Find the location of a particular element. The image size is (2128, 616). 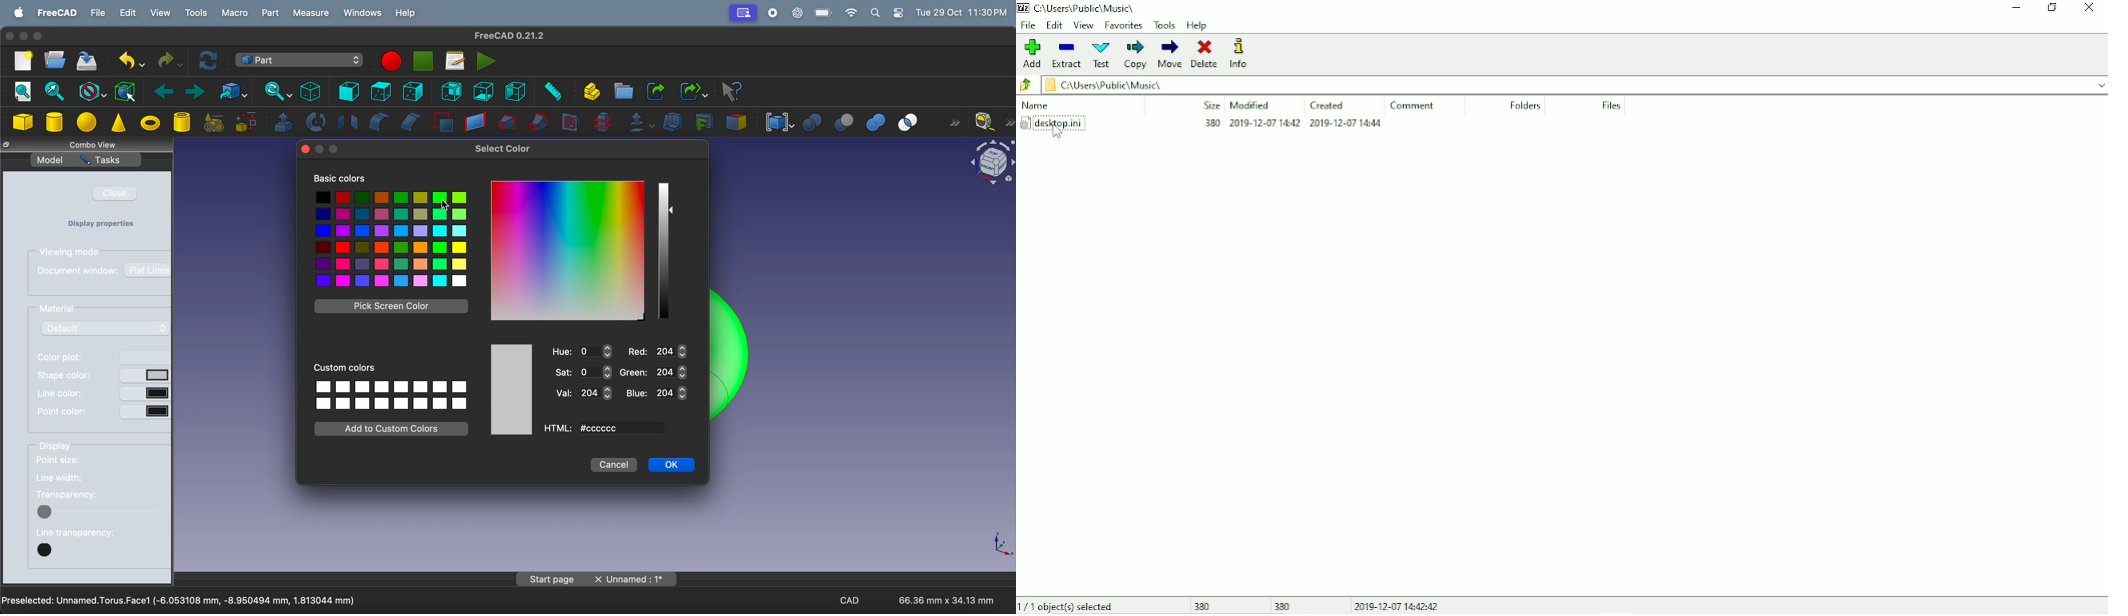

c\Users\Pubhic\iusic\ is located at coordinates (1577, 86).